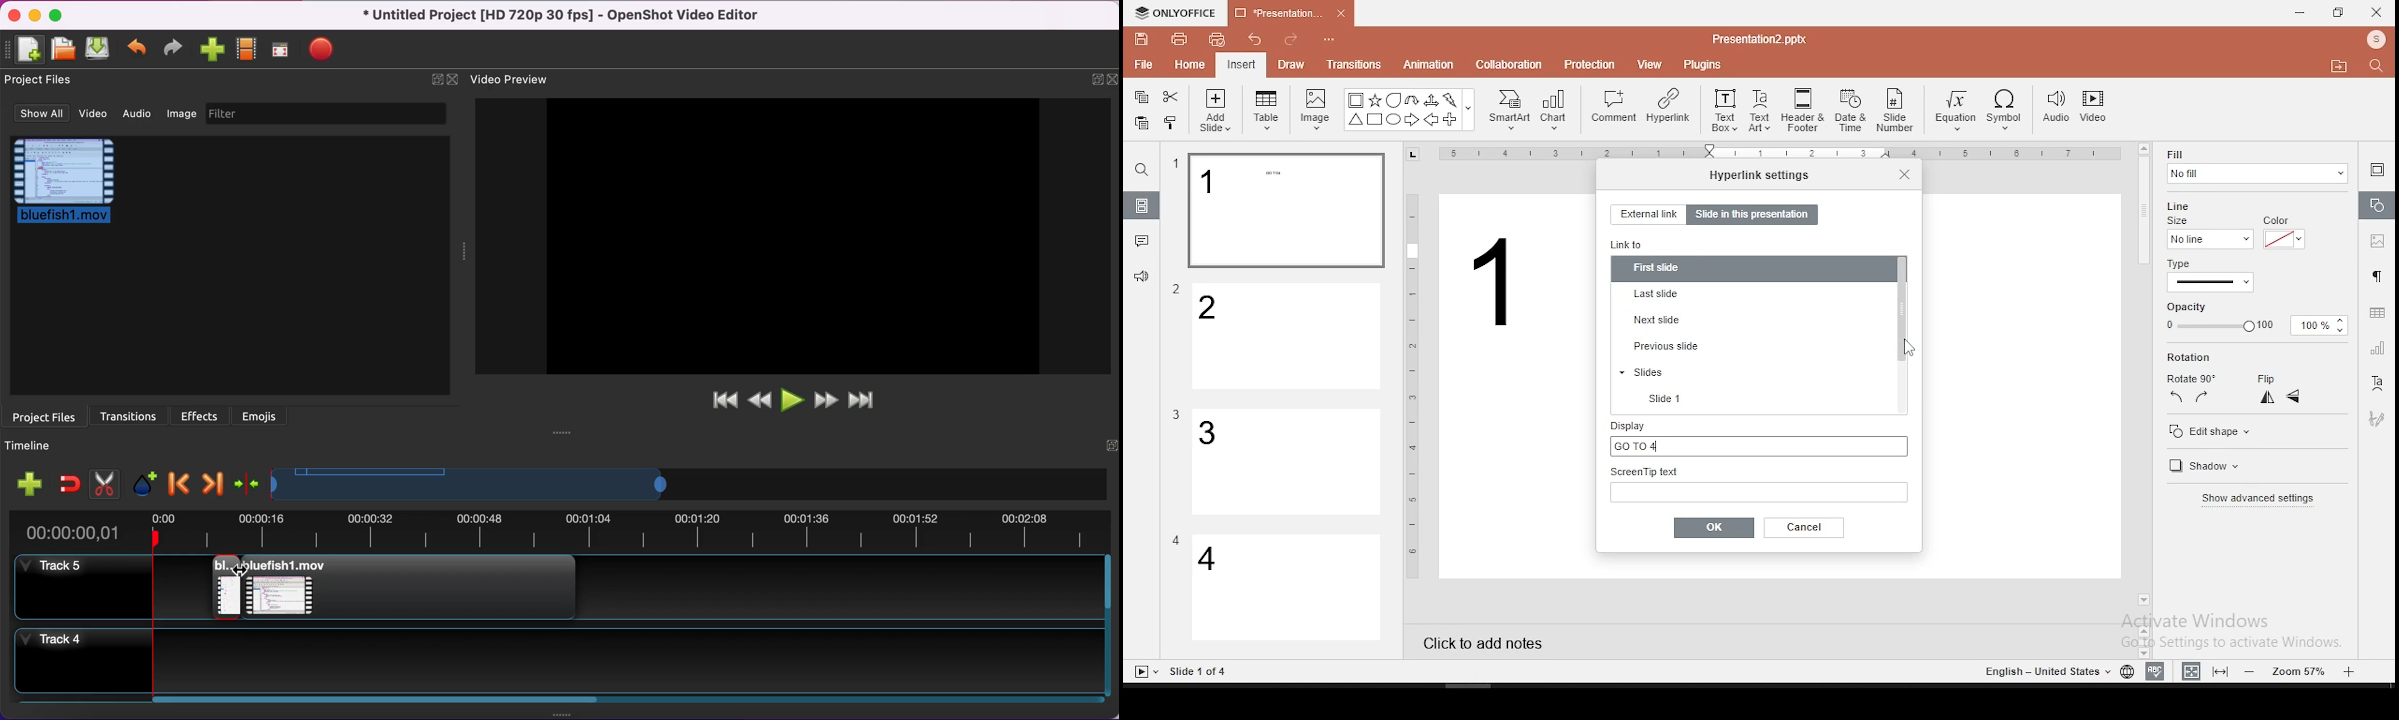 The height and width of the screenshot is (728, 2408). What do you see at coordinates (760, 401) in the screenshot?
I see `rewind` at bounding box center [760, 401].